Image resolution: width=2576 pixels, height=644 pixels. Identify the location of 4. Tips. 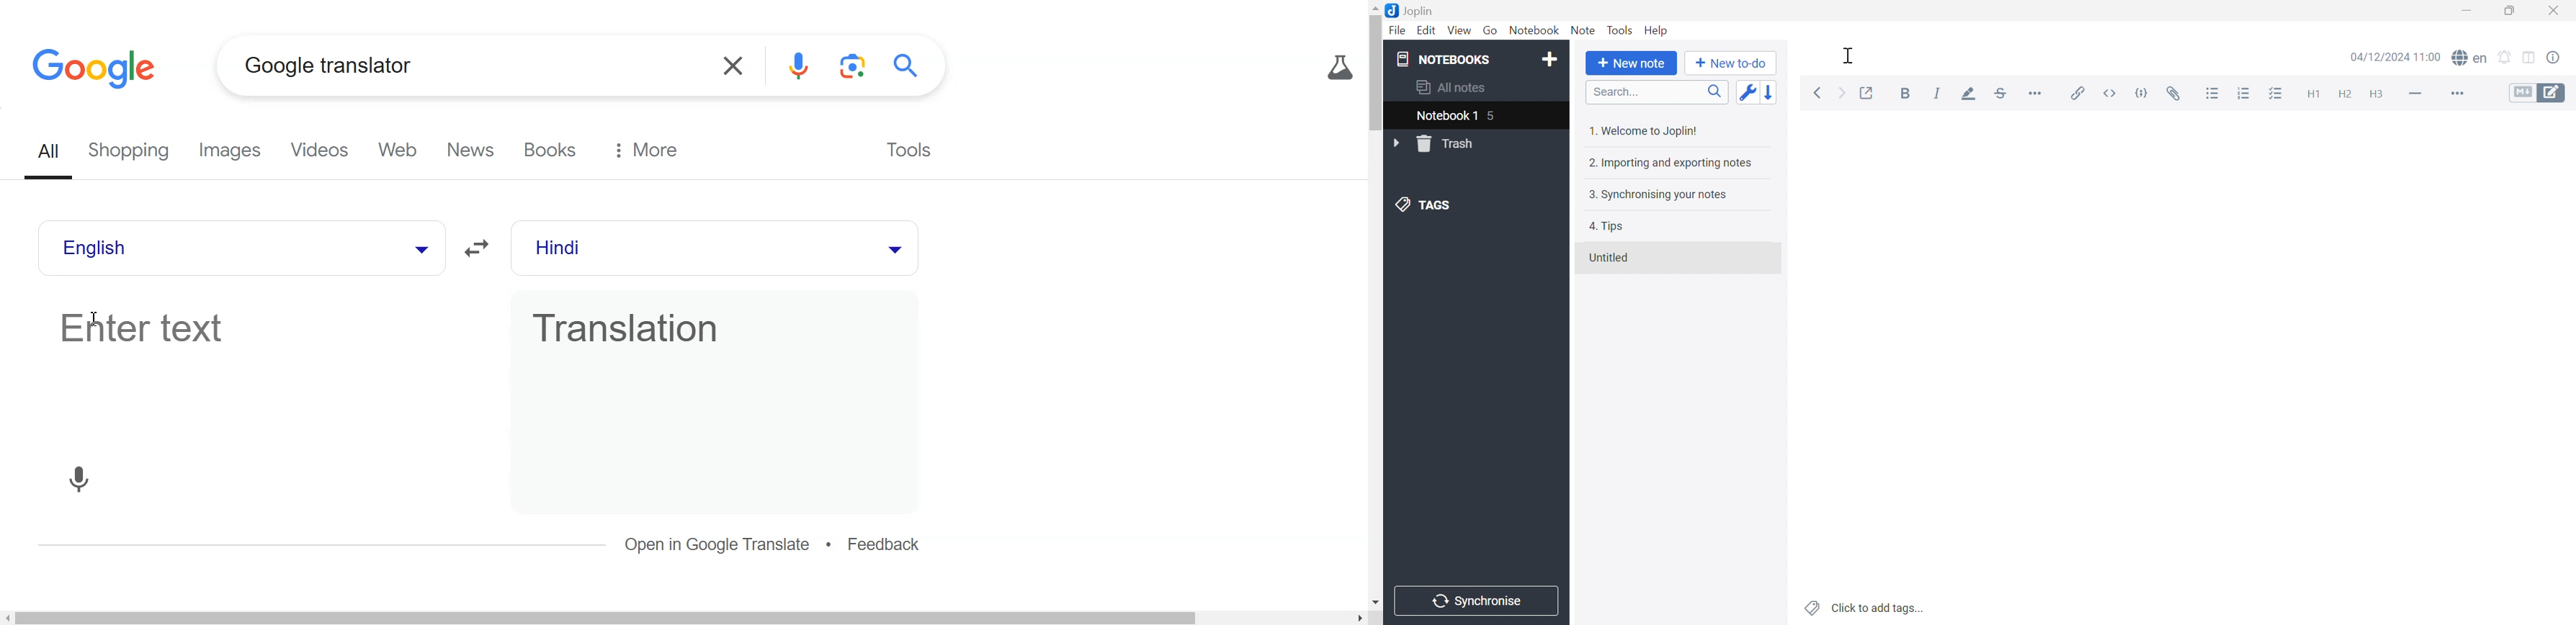
(1609, 225).